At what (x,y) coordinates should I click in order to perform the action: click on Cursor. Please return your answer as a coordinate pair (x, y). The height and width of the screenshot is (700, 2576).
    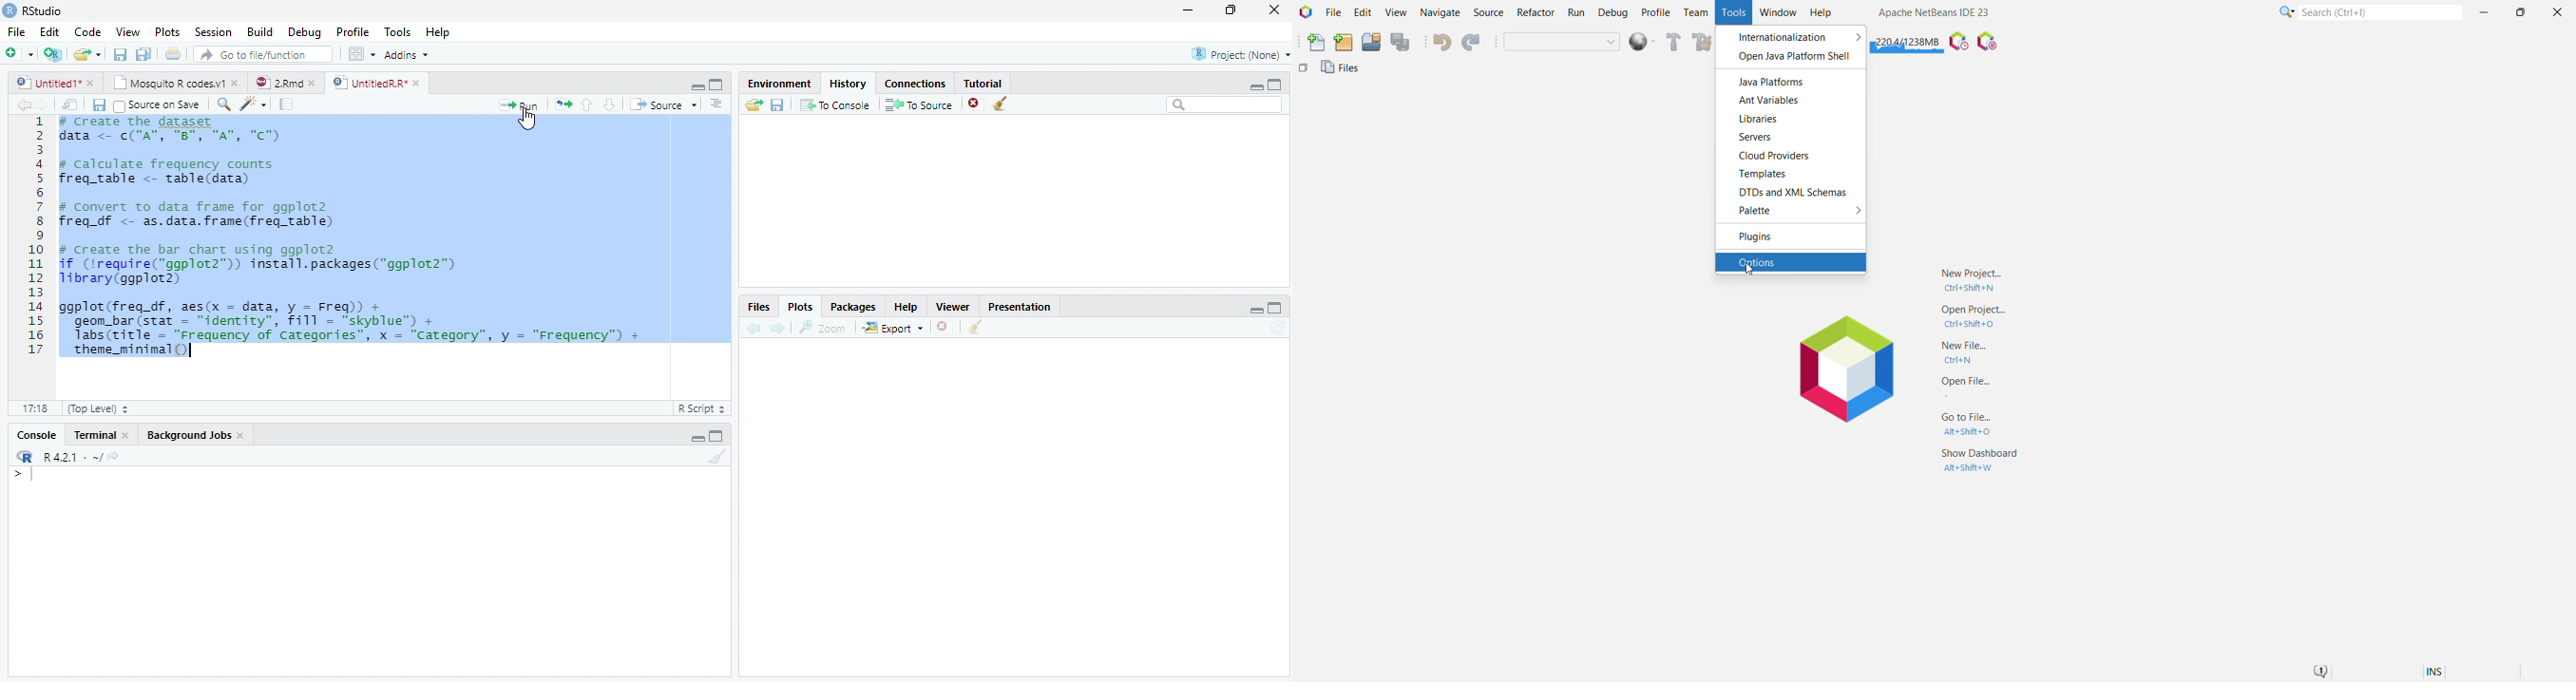
    Looking at the image, I should click on (35, 476).